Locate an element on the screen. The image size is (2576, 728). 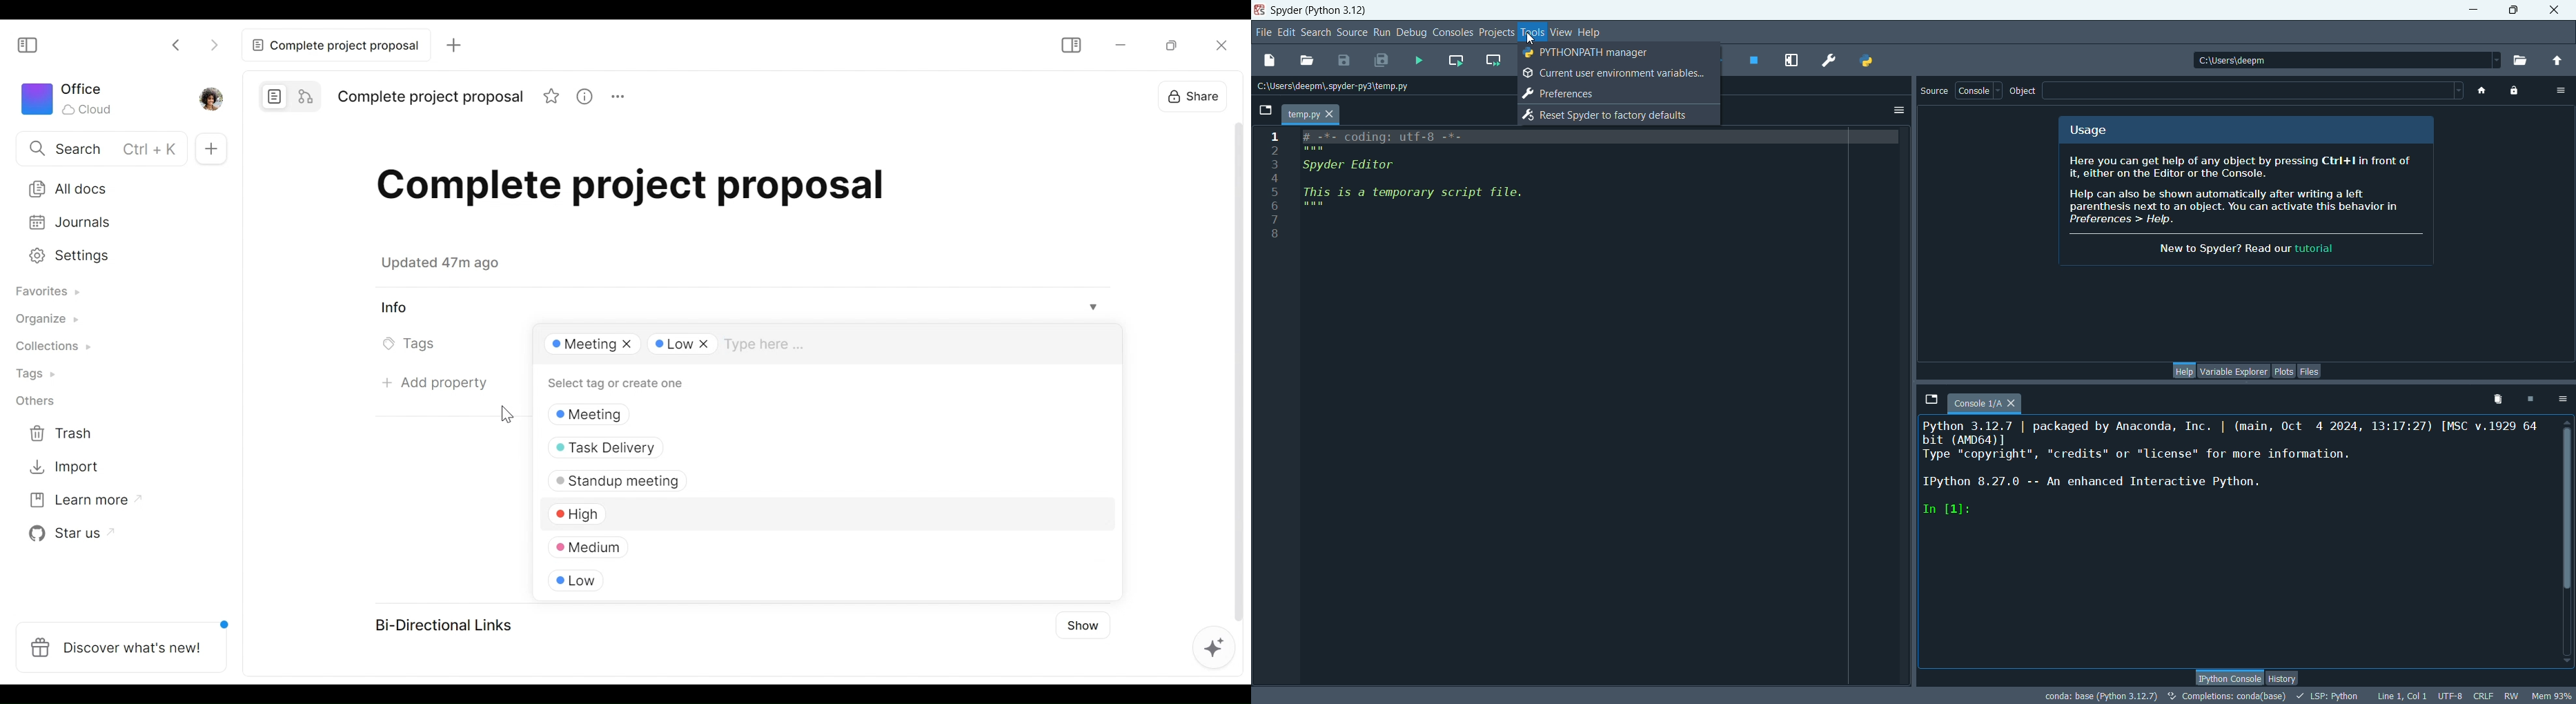
preferences is located at coordinates (1569, 92).